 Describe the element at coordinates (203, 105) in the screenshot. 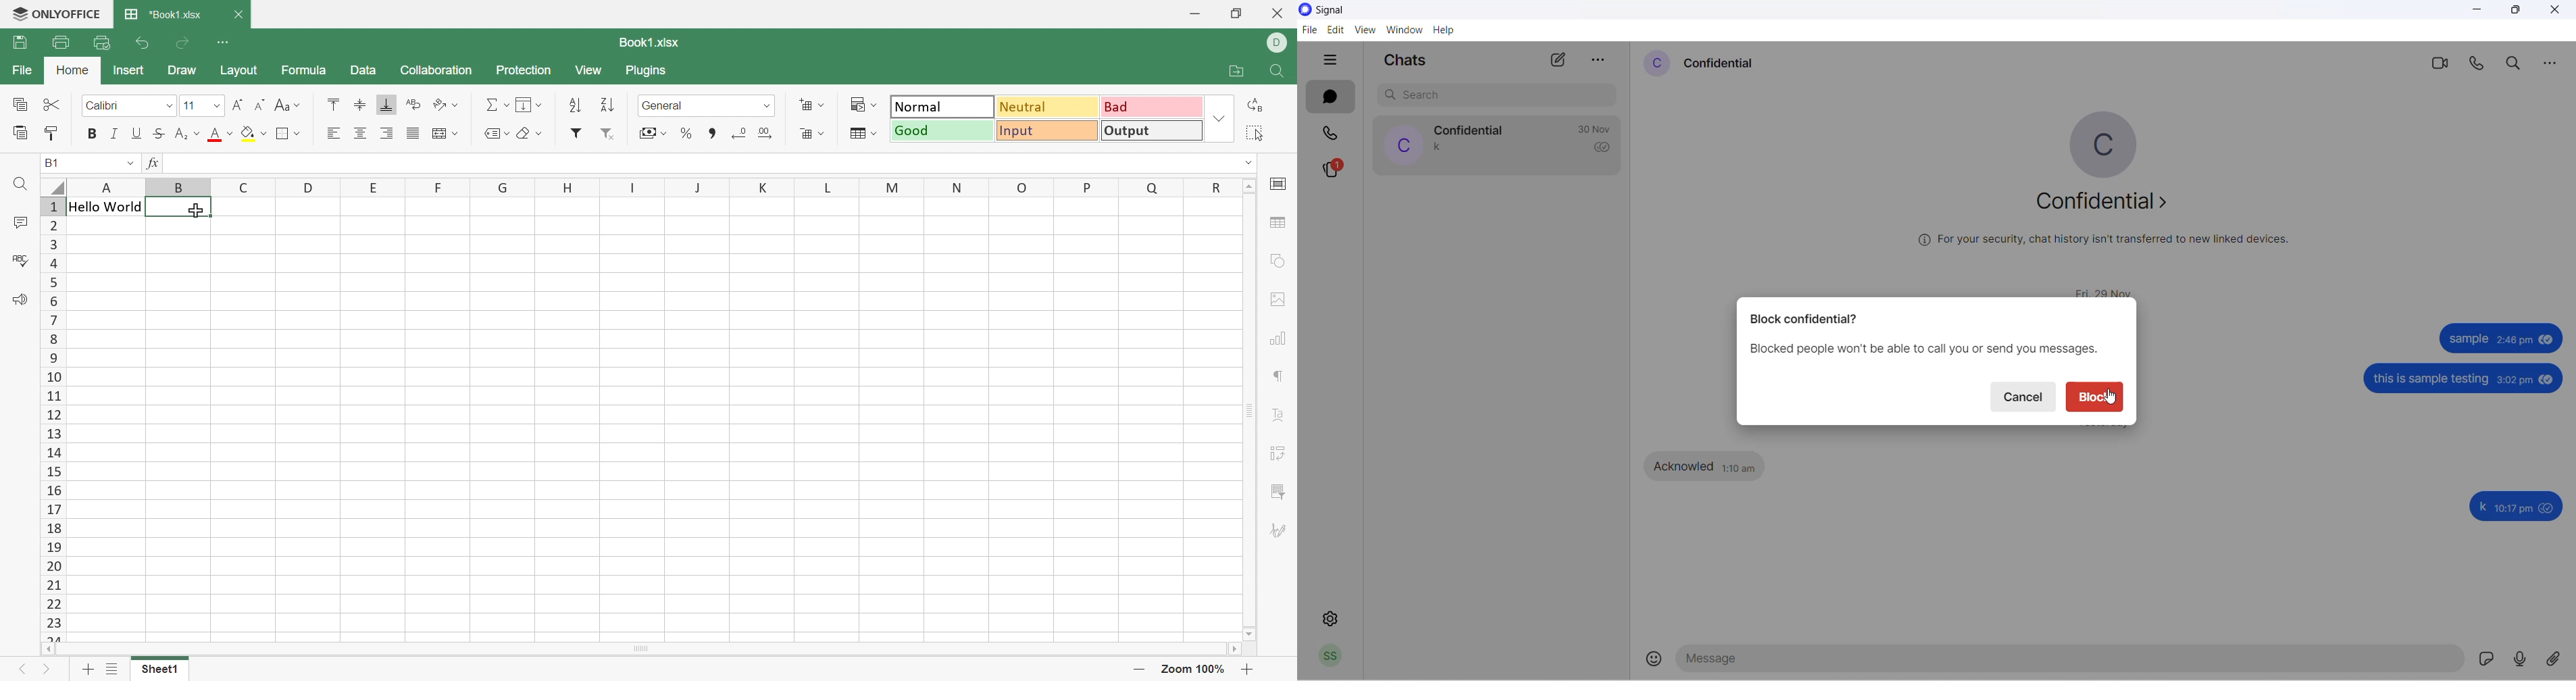

I see `Font size` at that location.